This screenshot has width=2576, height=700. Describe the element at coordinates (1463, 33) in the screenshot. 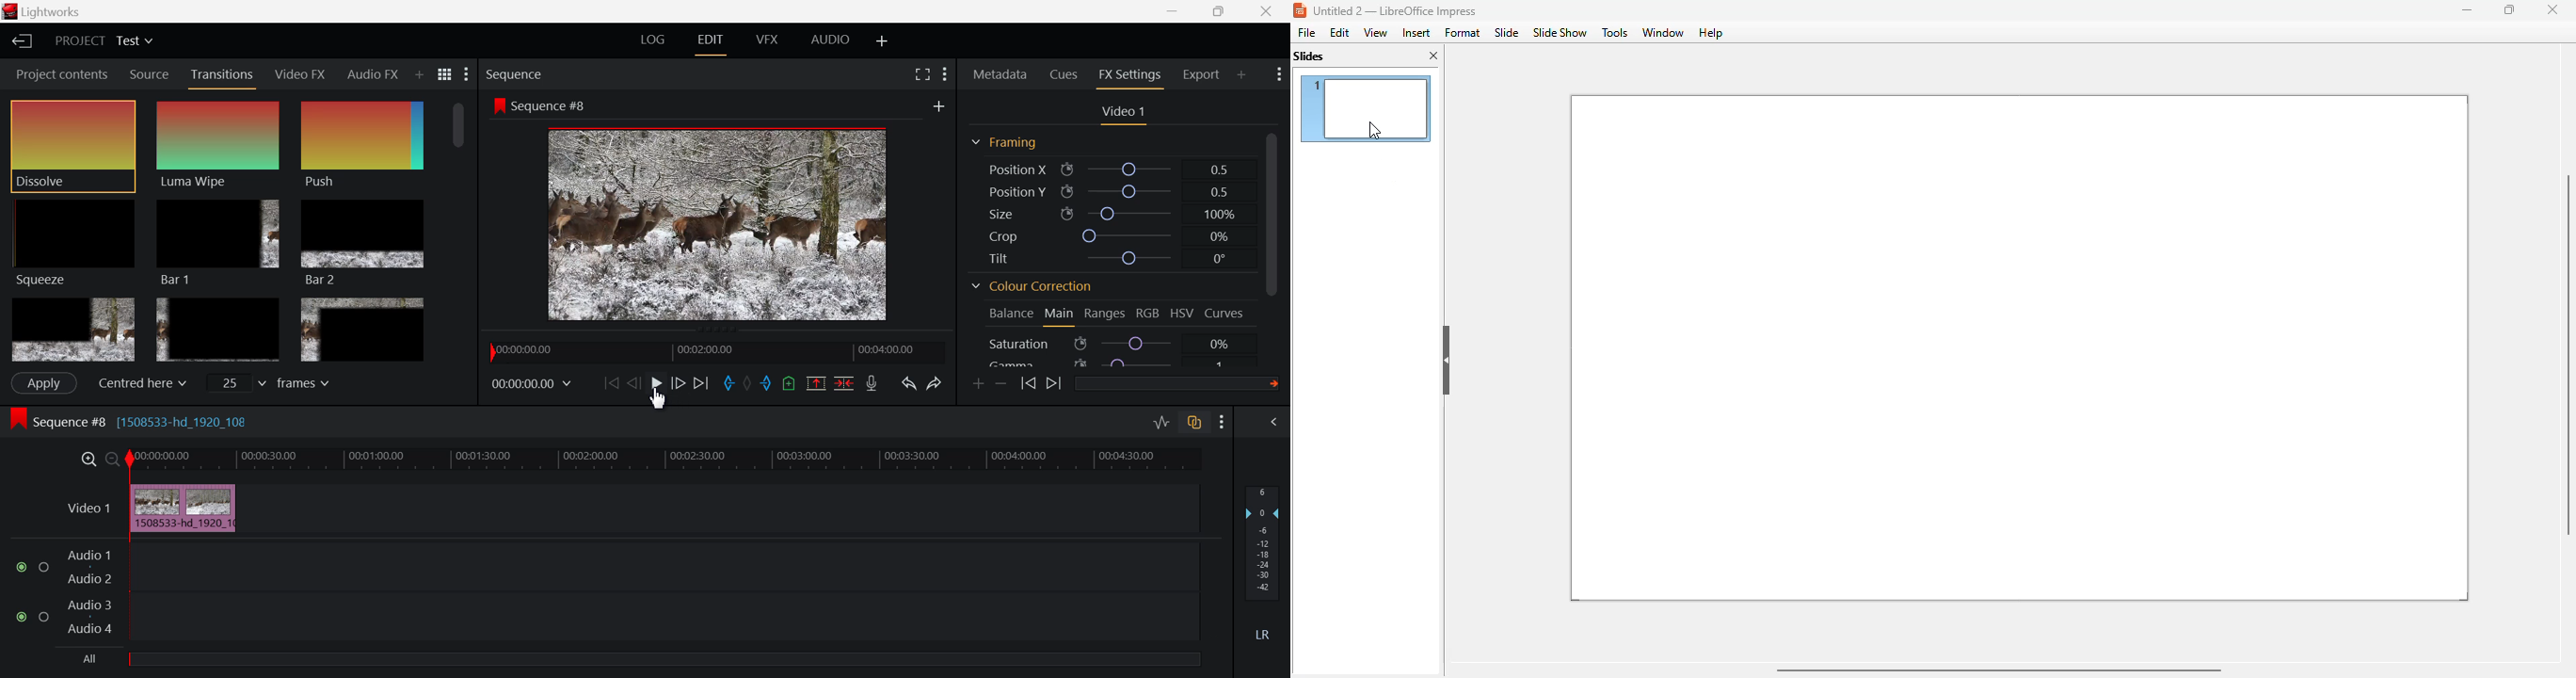

I see `format` at that location.